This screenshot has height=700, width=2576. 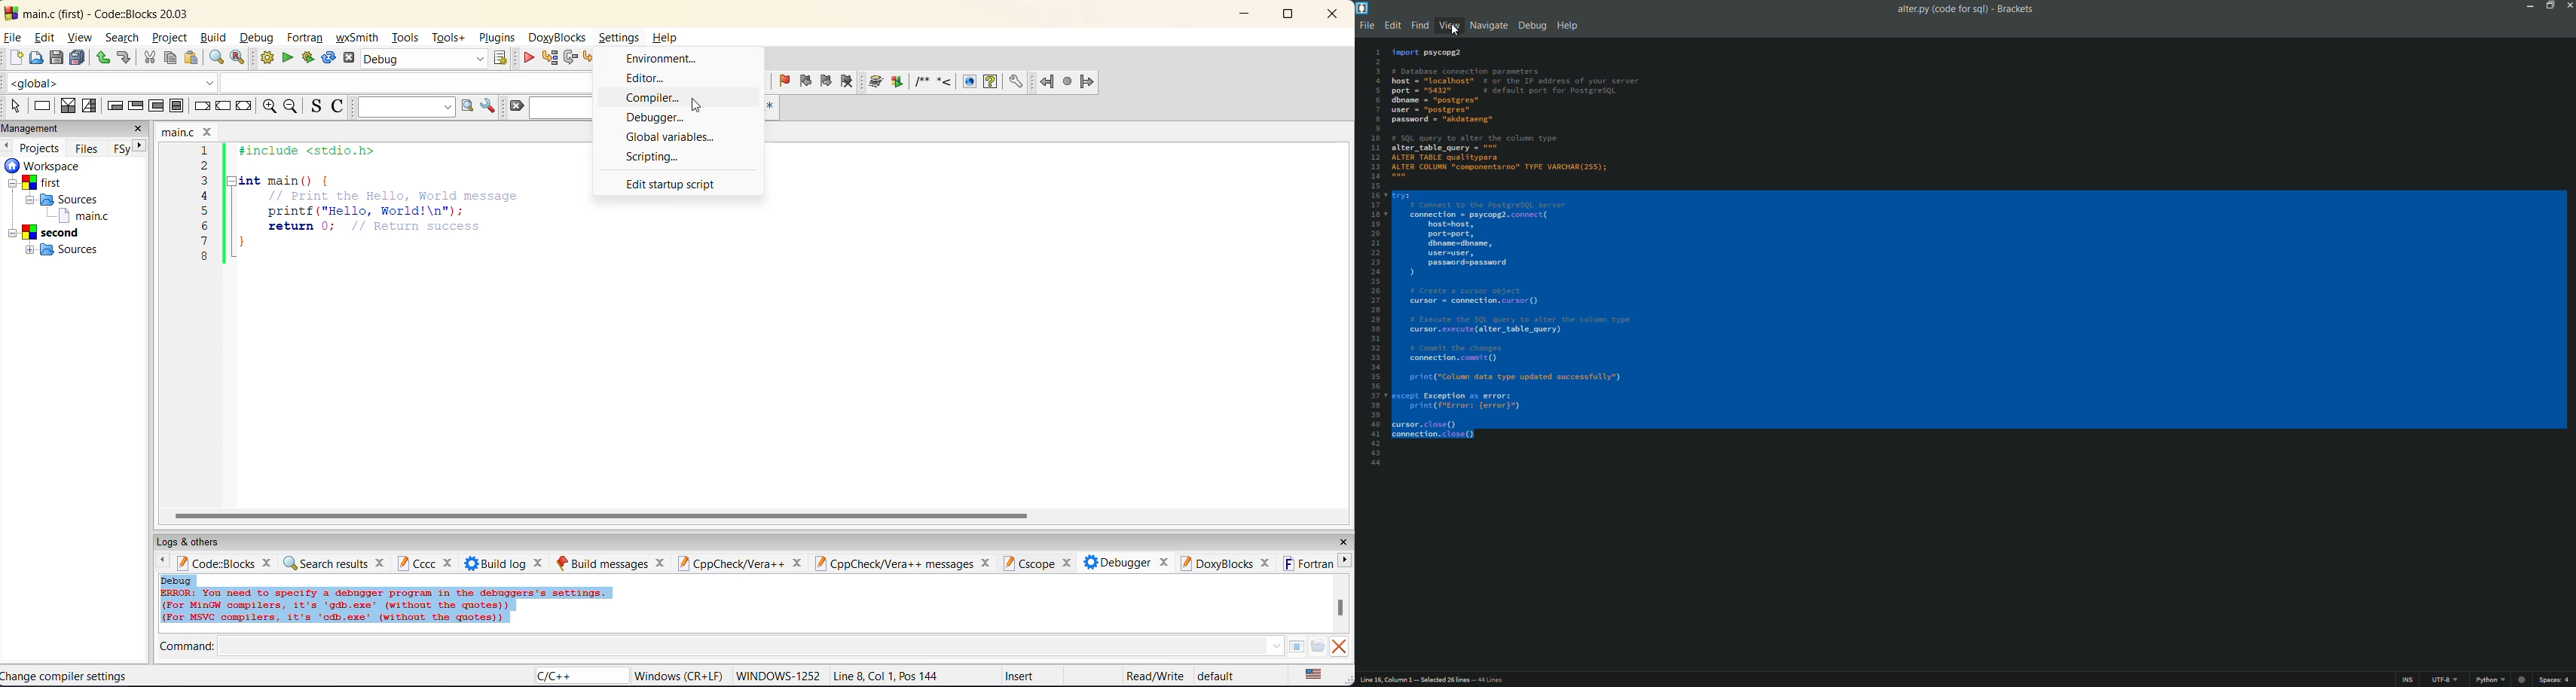 I want to click on text to search, so click(x=408, y=107).